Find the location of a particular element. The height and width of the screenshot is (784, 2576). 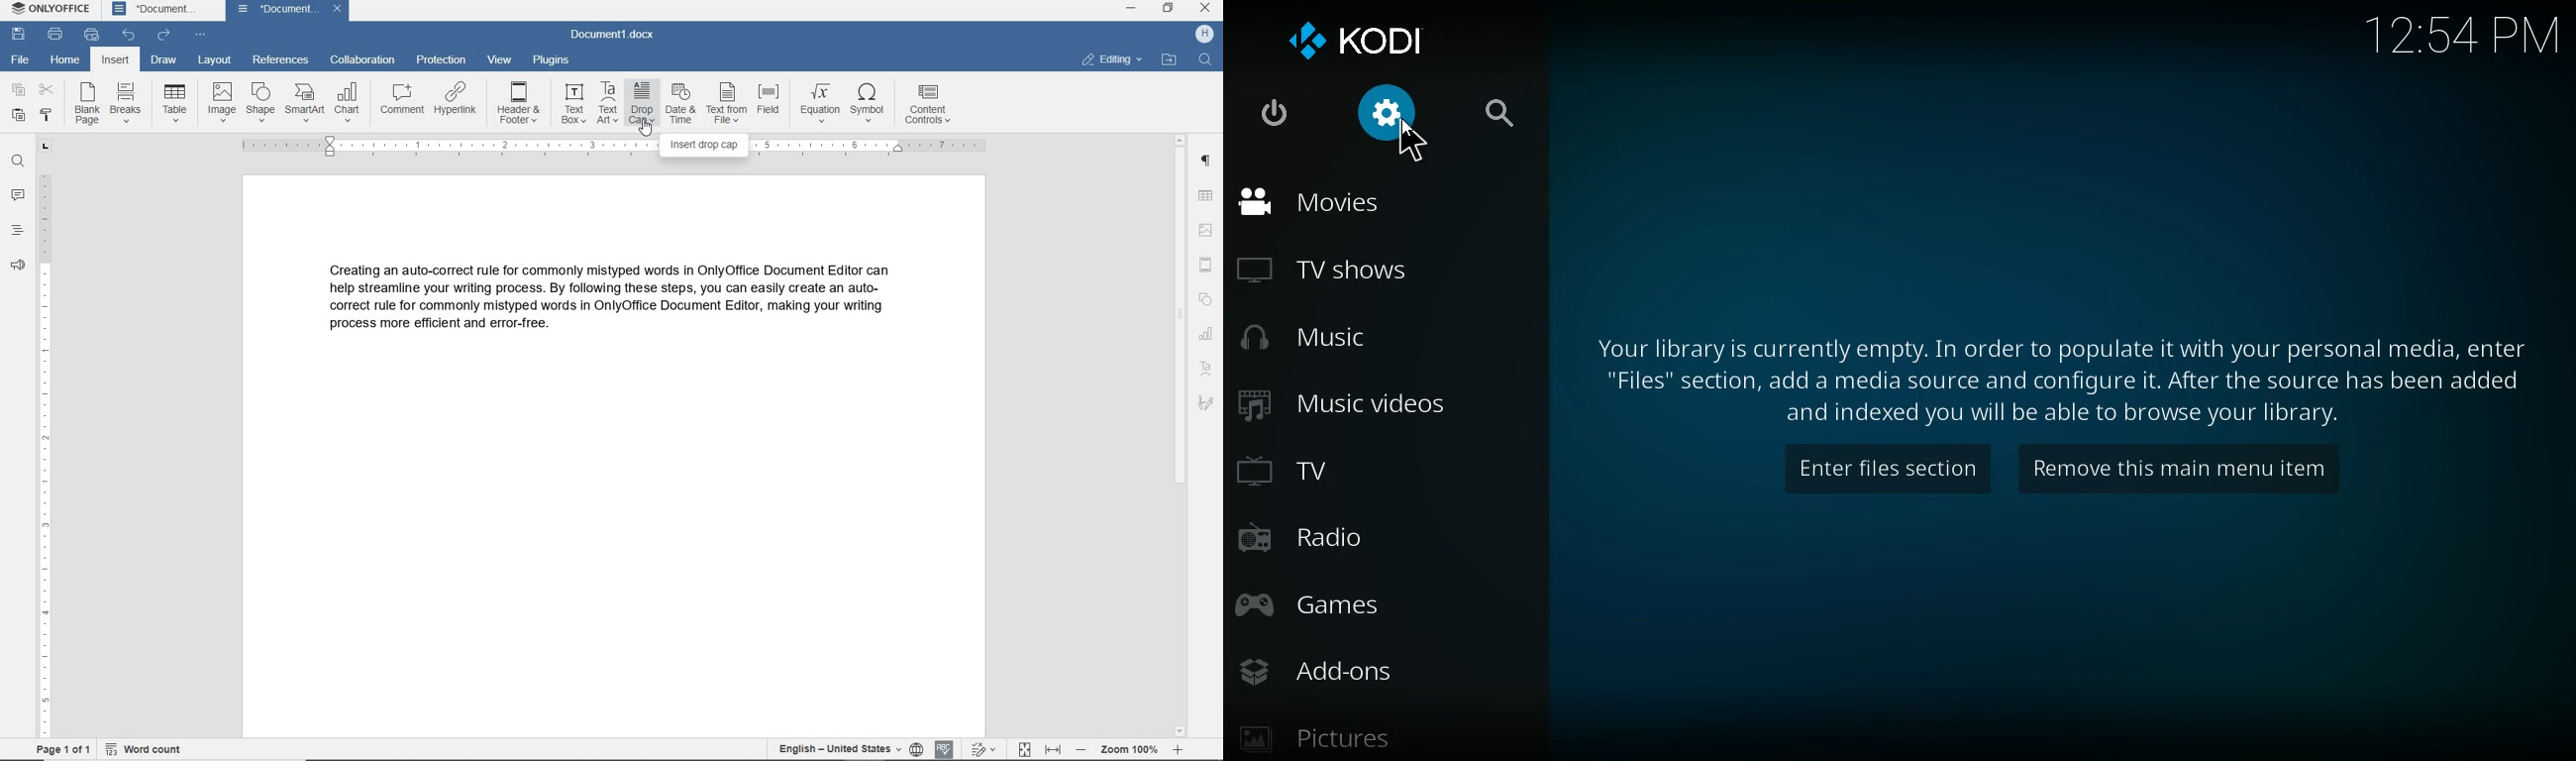

cursor is located at coordinates (1410, 142).